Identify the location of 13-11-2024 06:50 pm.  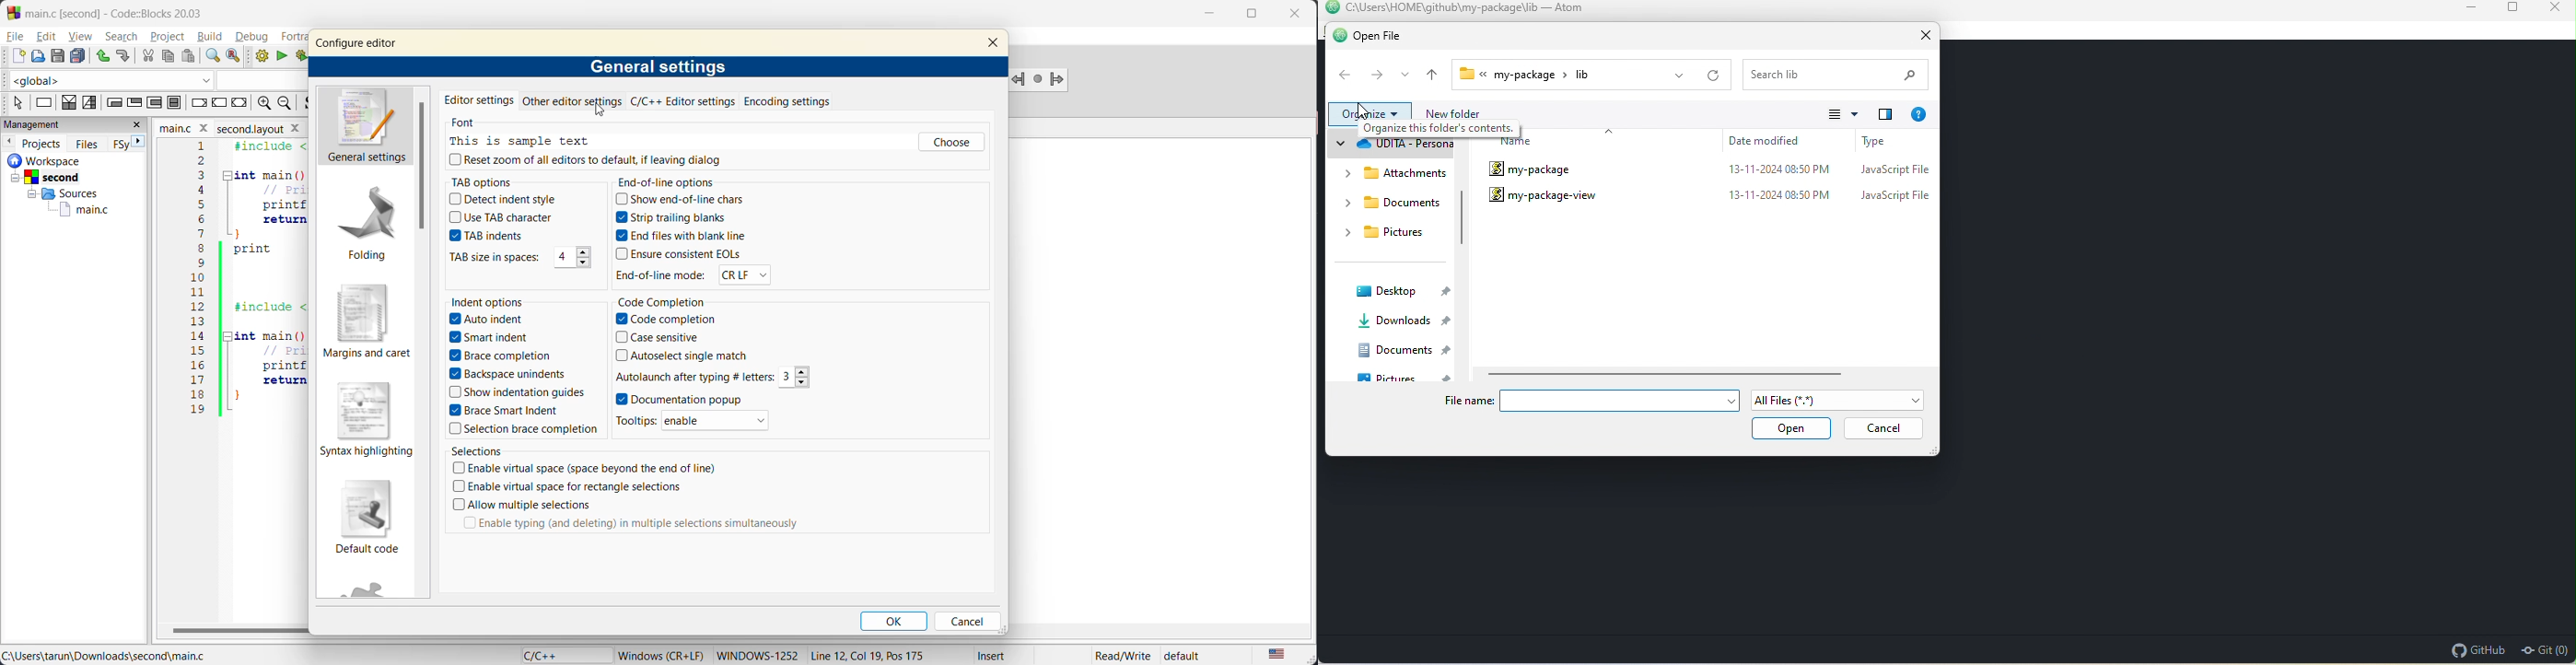
(1782, 199).